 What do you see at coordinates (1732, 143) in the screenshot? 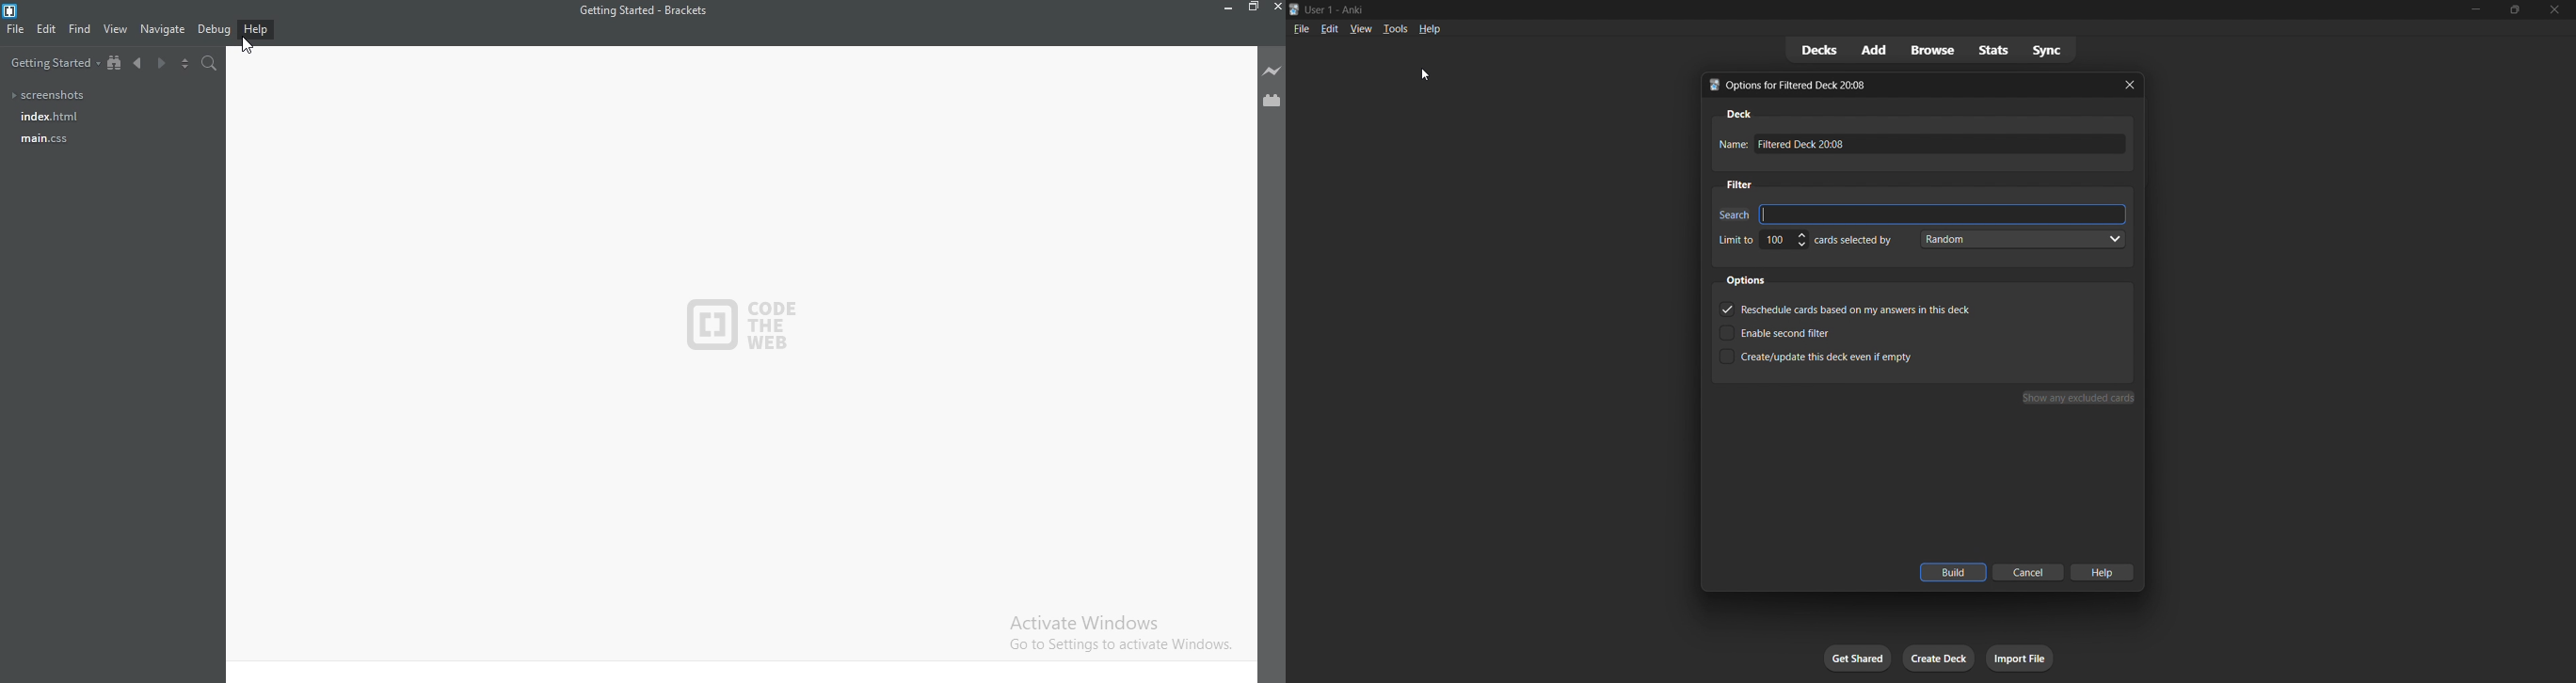
I see `name` at bounding box center [1732, 143].